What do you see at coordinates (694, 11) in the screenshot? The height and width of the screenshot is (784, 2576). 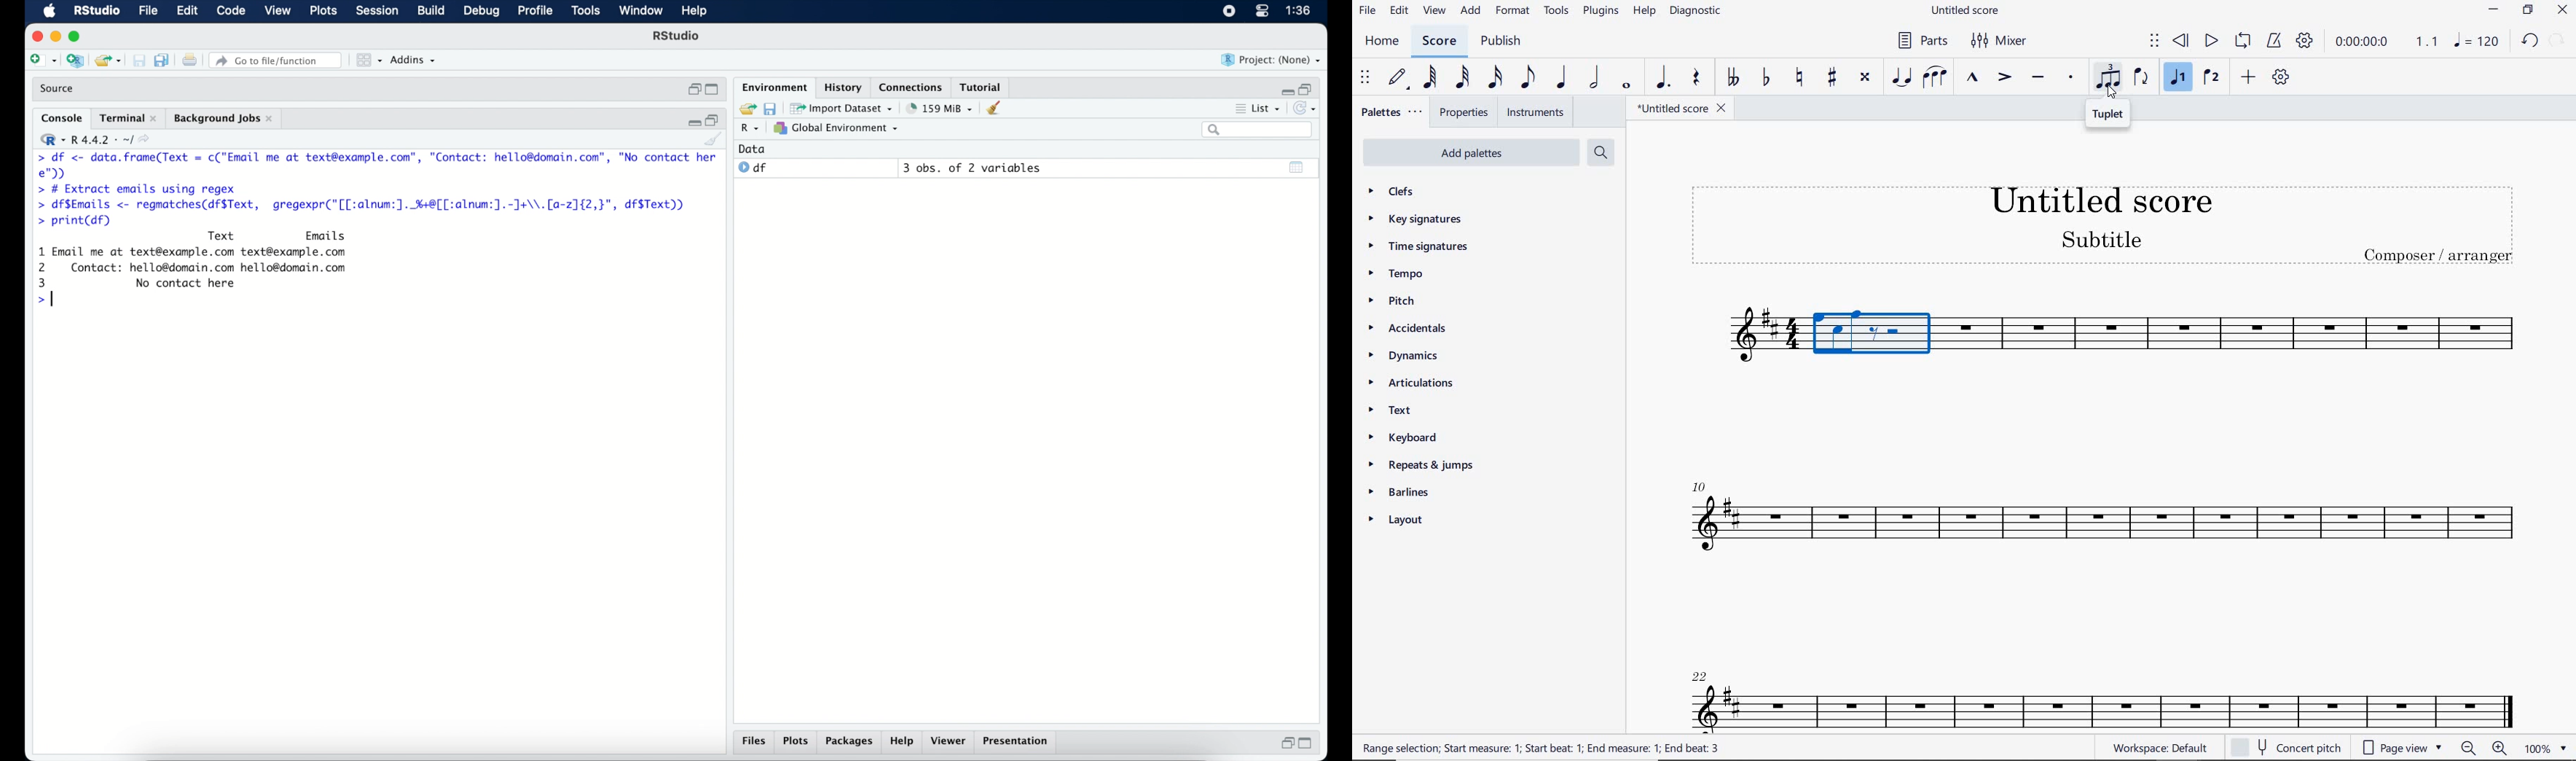 I see `help` at bounding box center [694, 11].